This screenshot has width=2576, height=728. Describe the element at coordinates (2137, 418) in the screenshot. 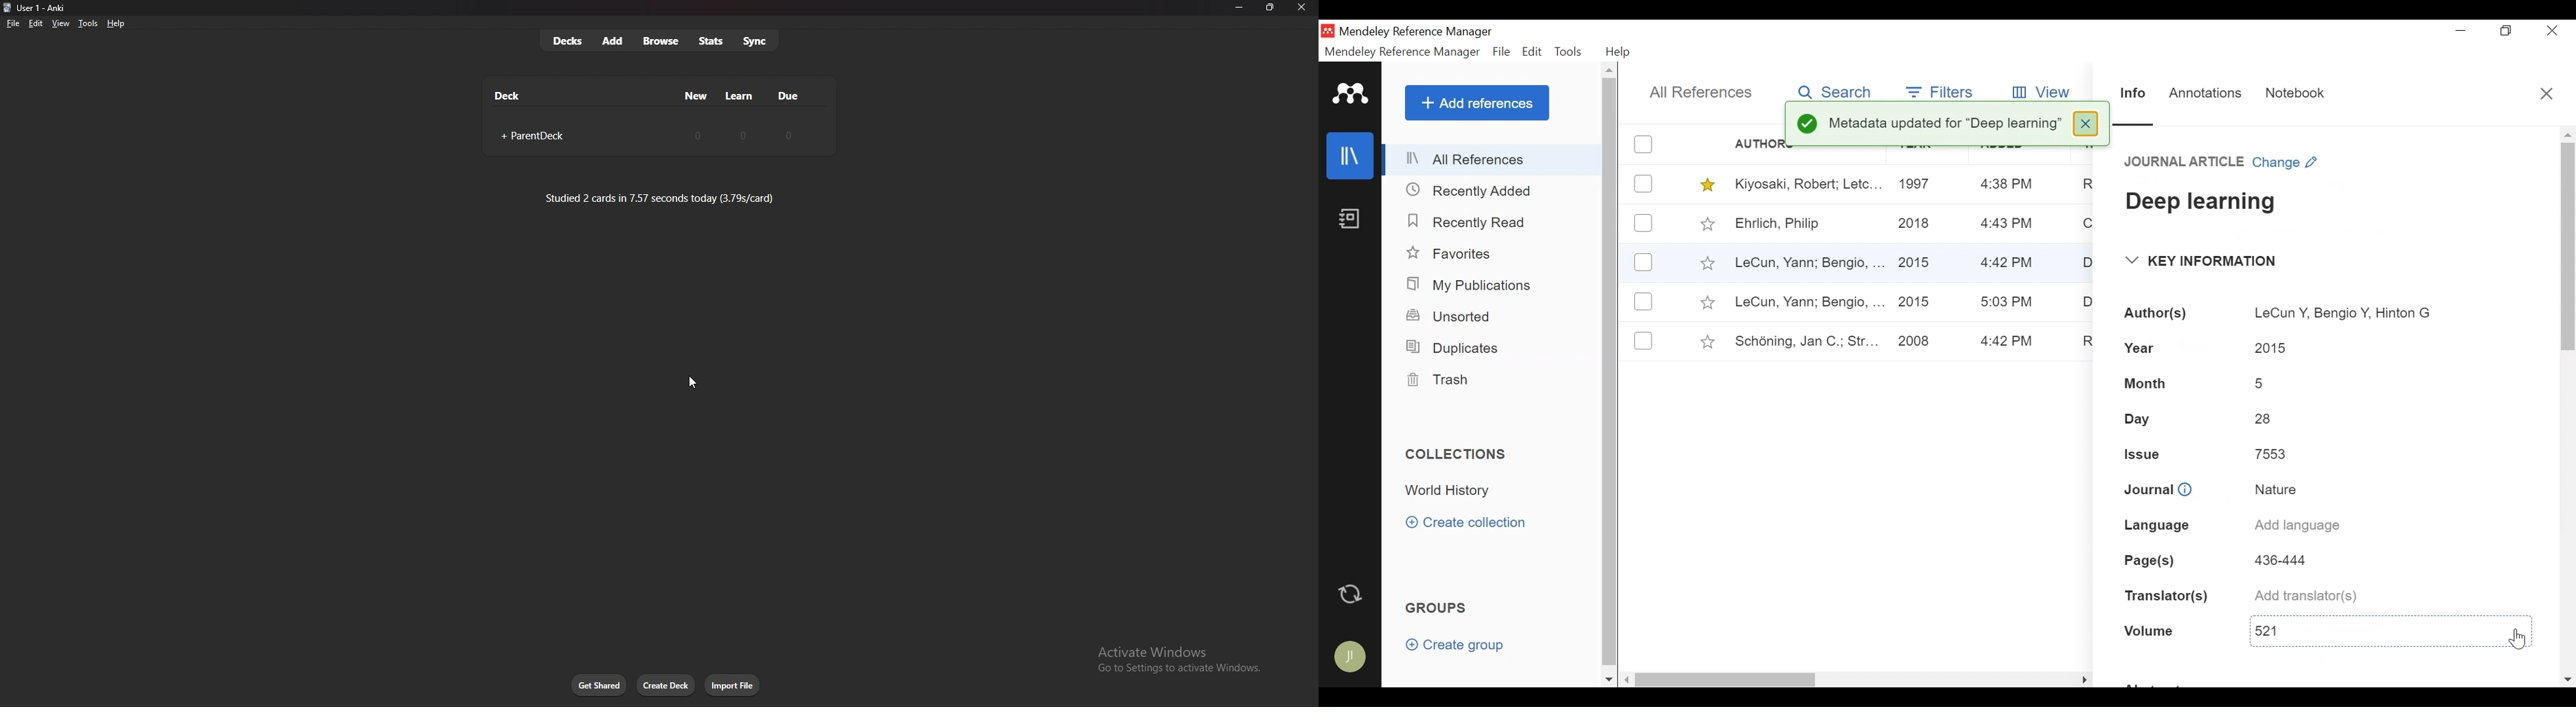

I see `Day` at that location.